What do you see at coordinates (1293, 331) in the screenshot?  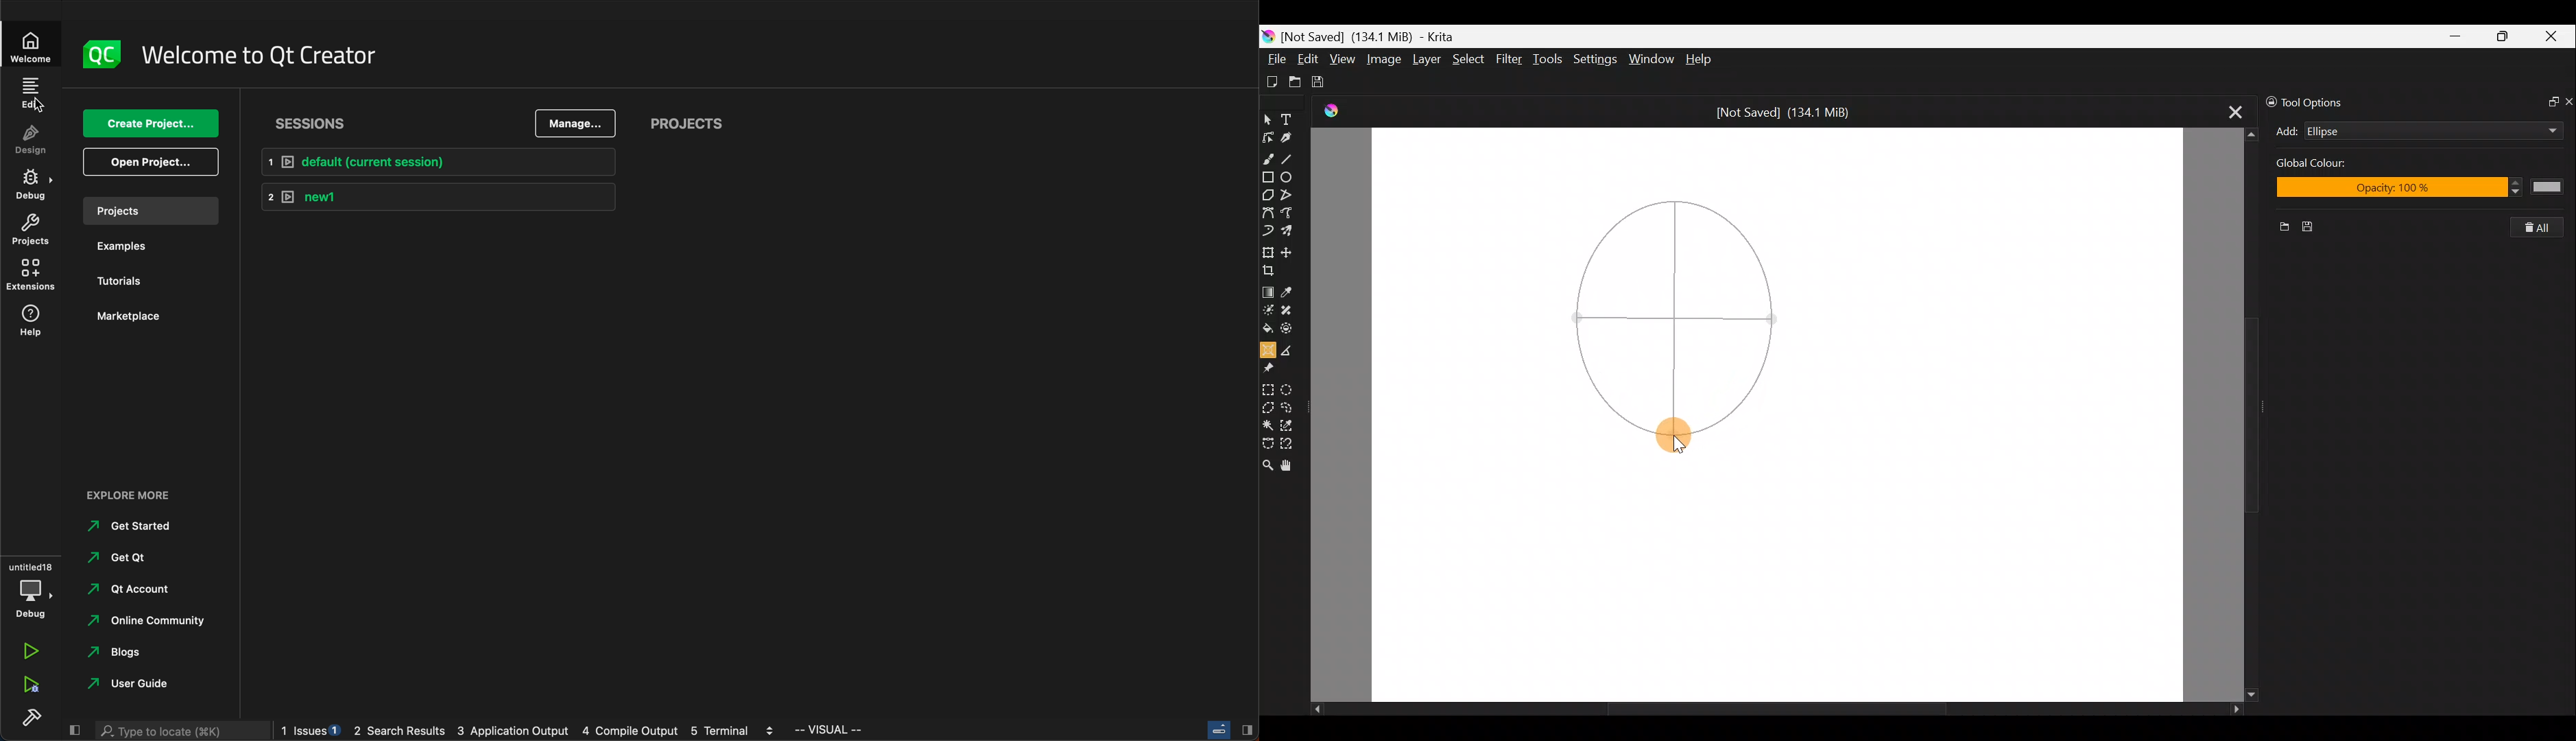 I see `Enclose and fill tool` at bounding box center [1293, 331].